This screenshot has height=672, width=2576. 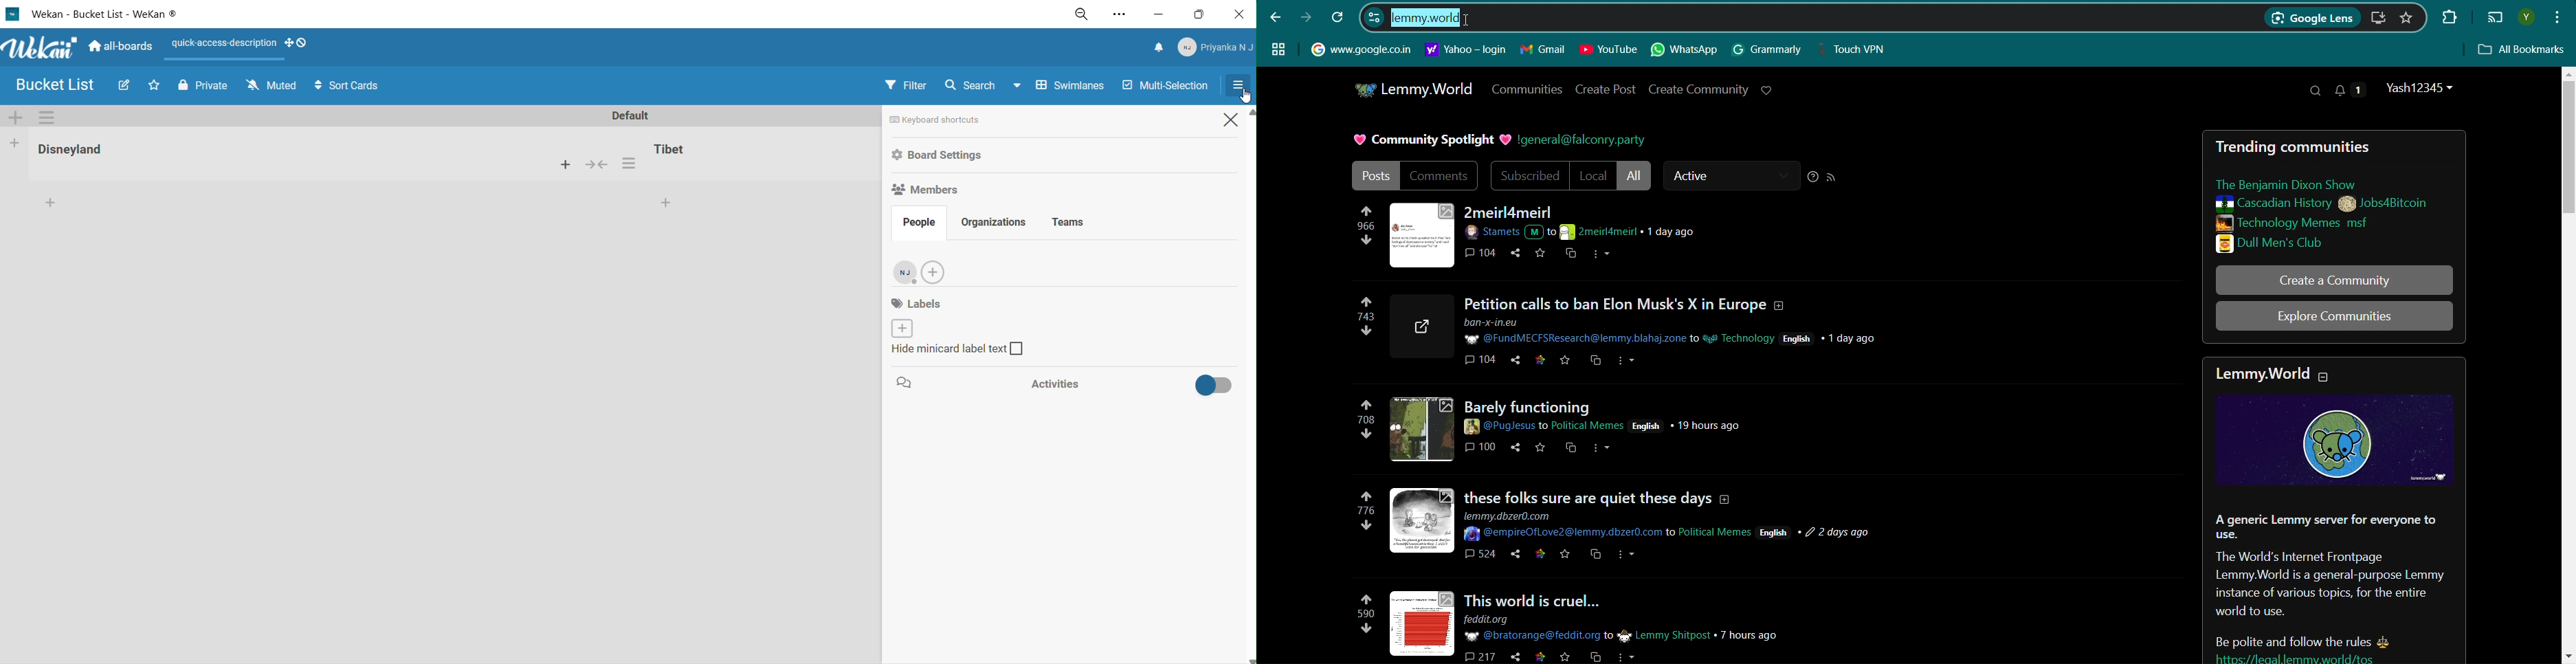 What do you see at coordinates (2301, 146) in the screenshot?
I see `Trending communities` at bounding box center [2301, 146].